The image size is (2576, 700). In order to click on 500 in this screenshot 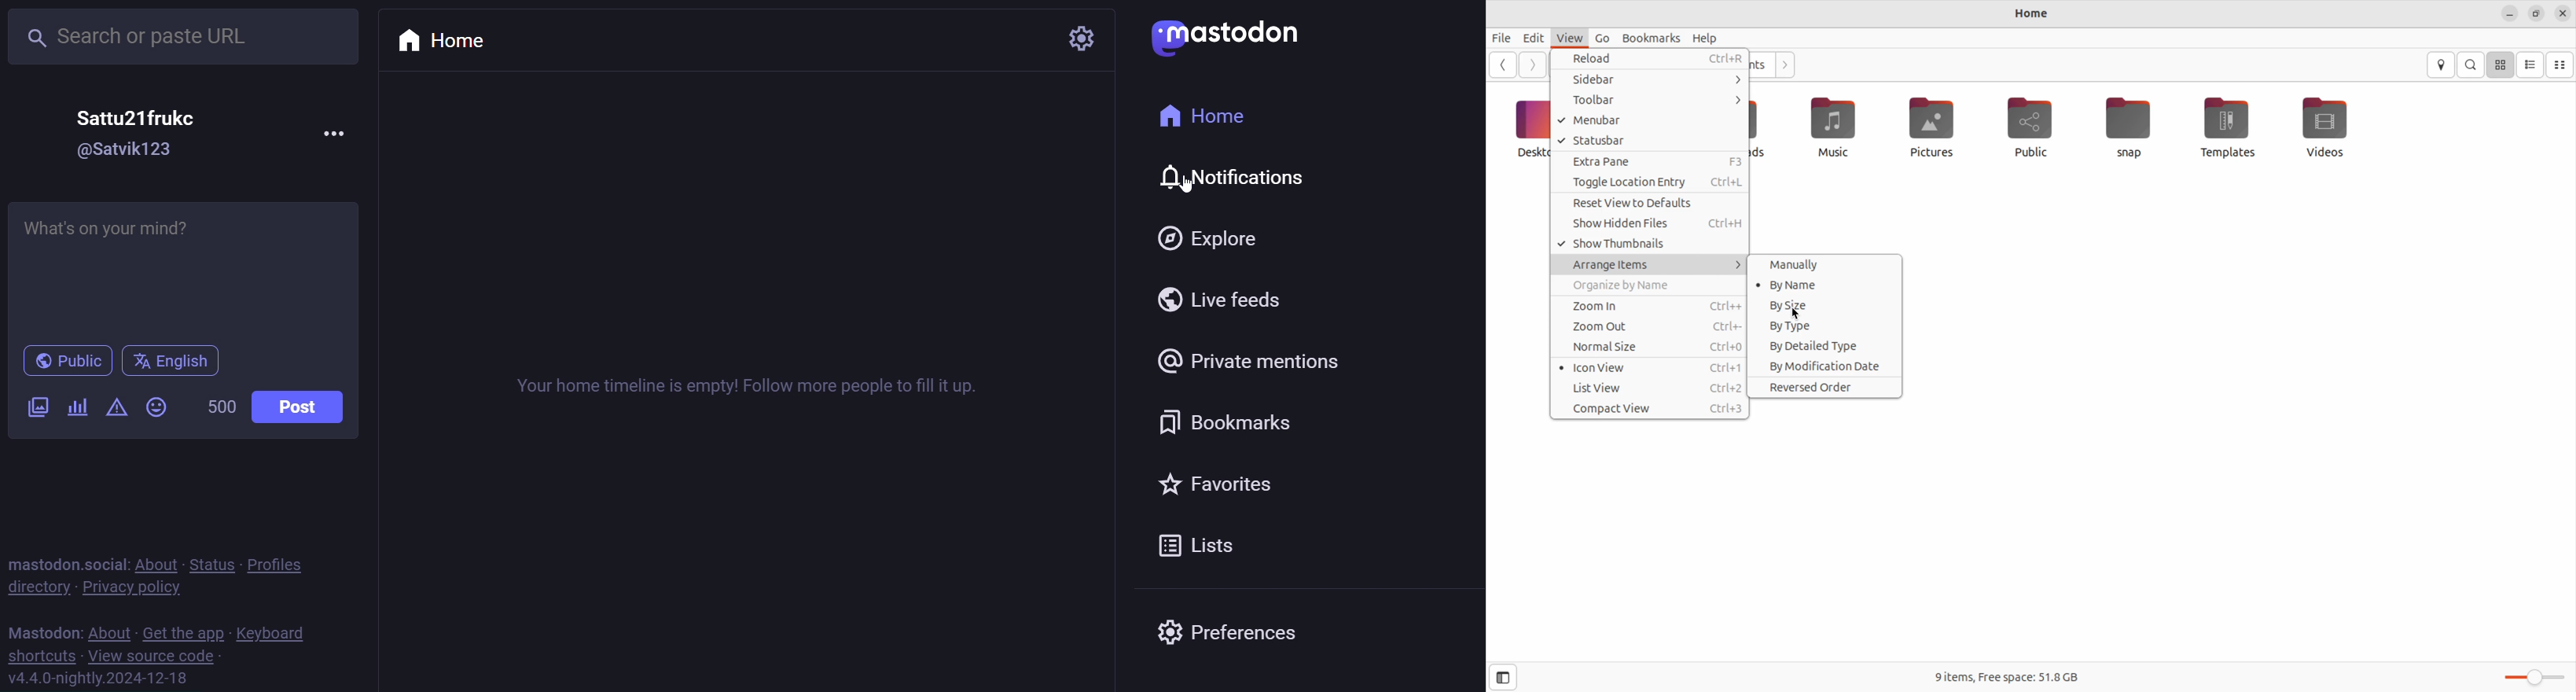, I will do `click(219, 406)`.